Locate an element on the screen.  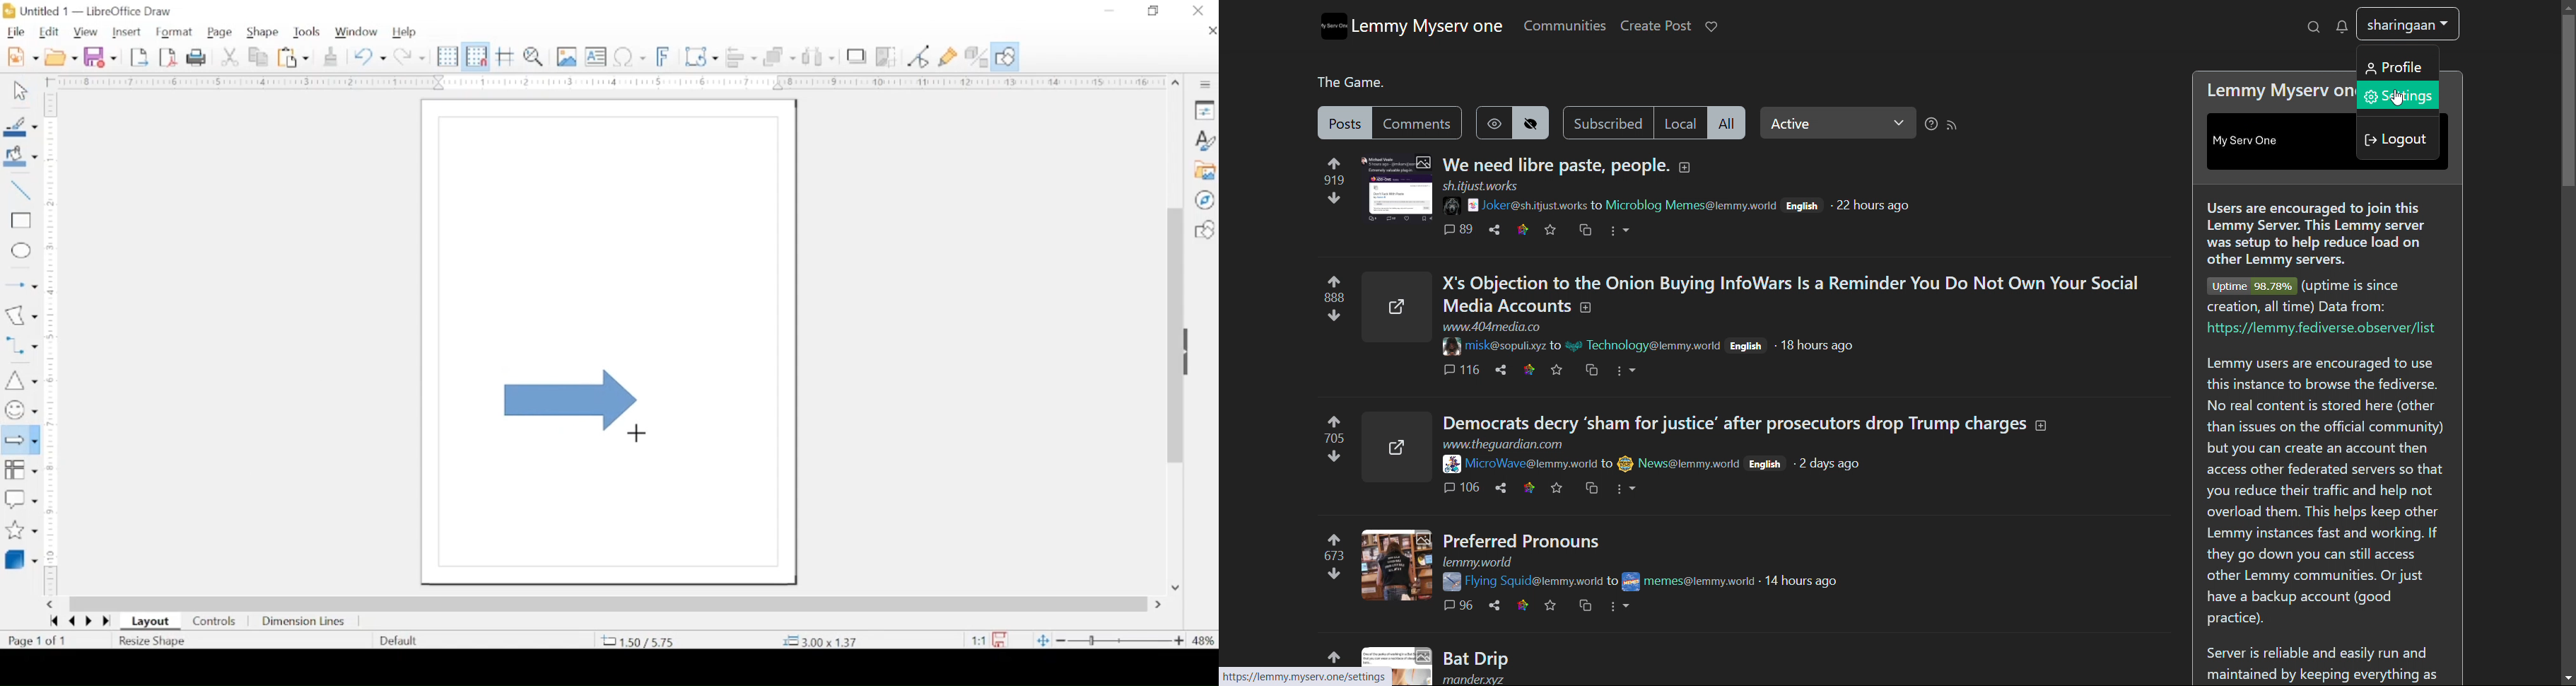
select relevance is located at coordinates (1838, 123).